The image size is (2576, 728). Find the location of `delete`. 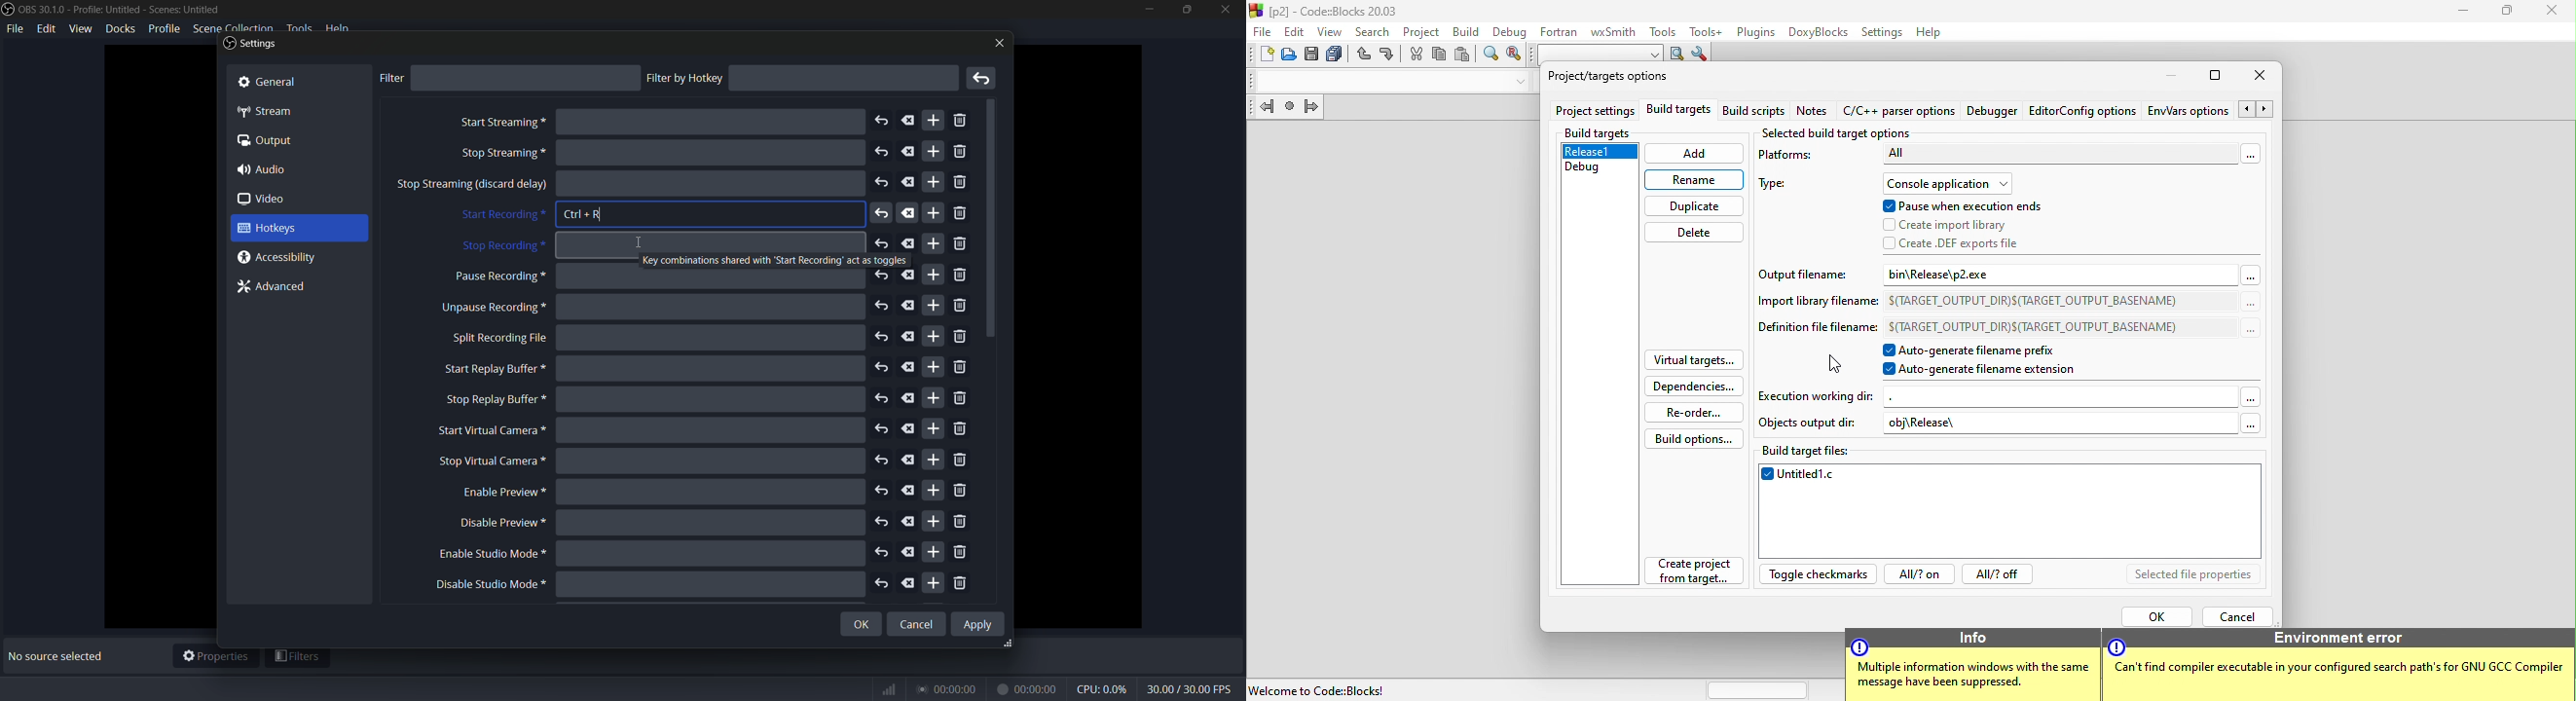

delete is located at coordinates (910, 214).